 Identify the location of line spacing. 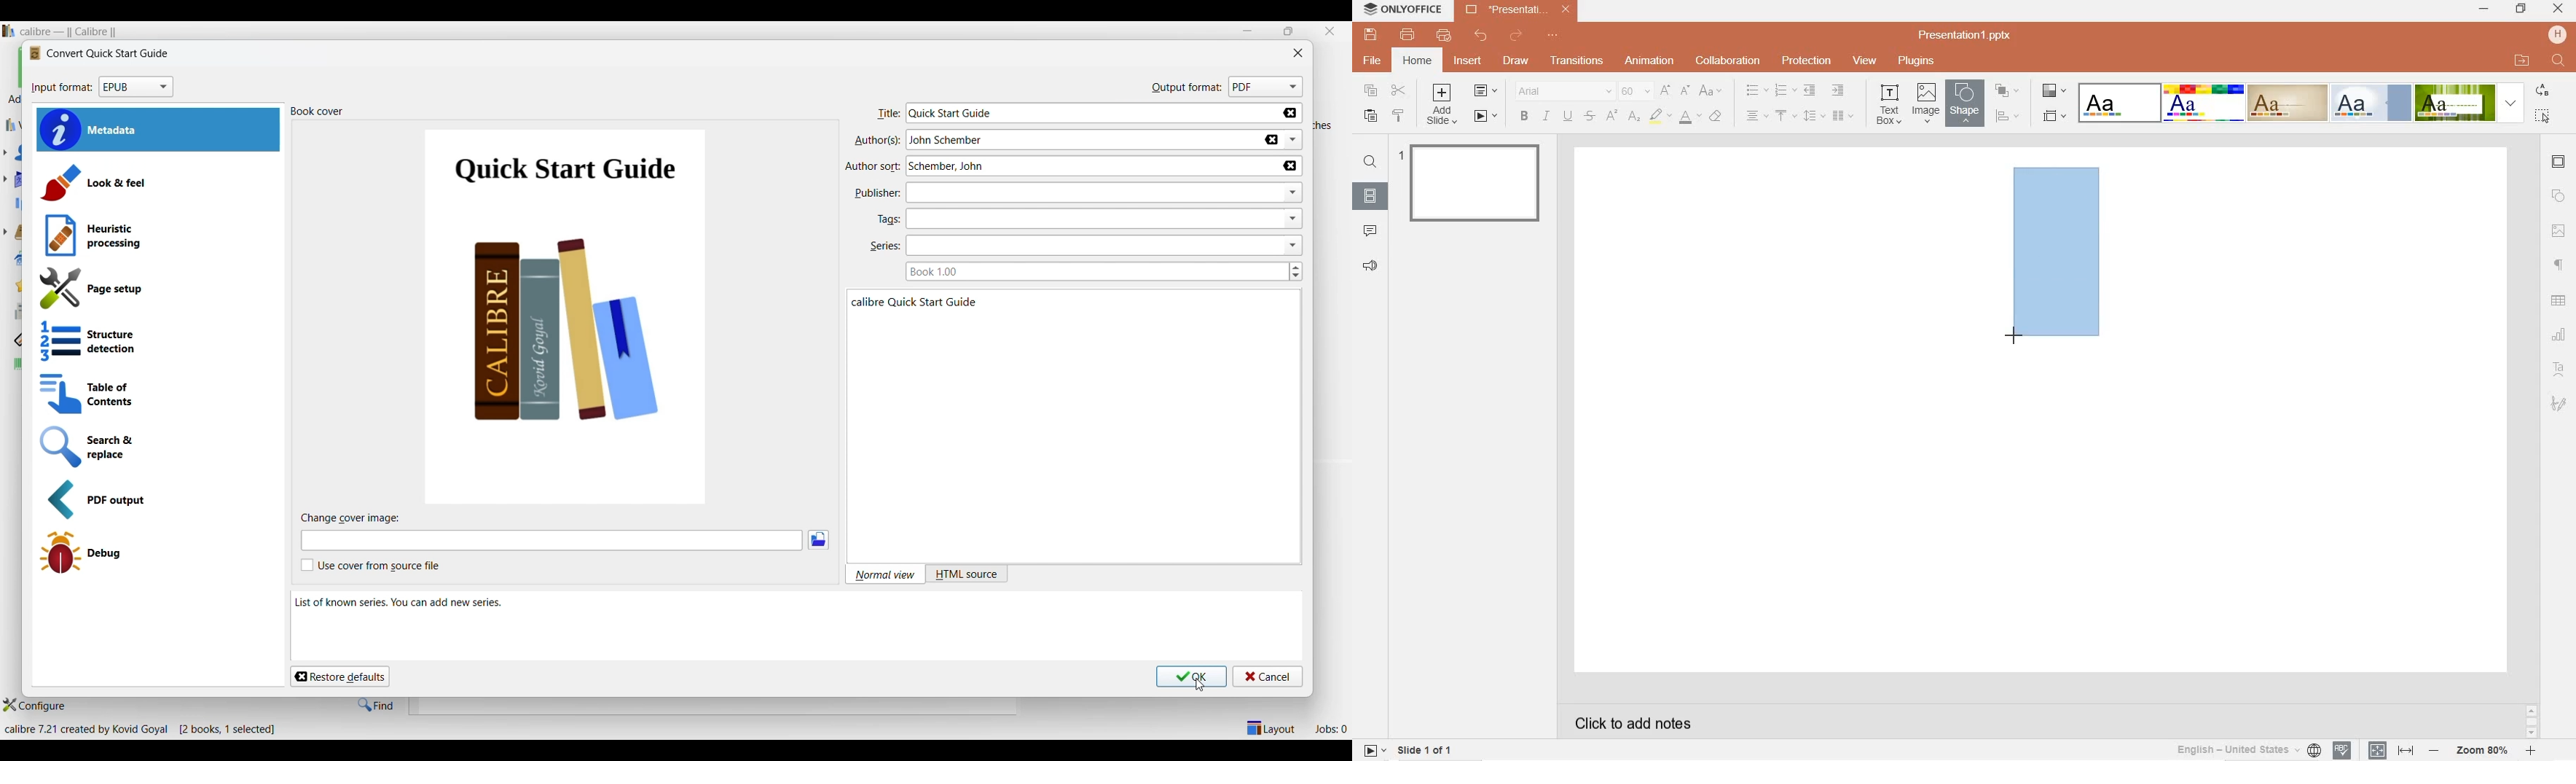
(1813, 115).